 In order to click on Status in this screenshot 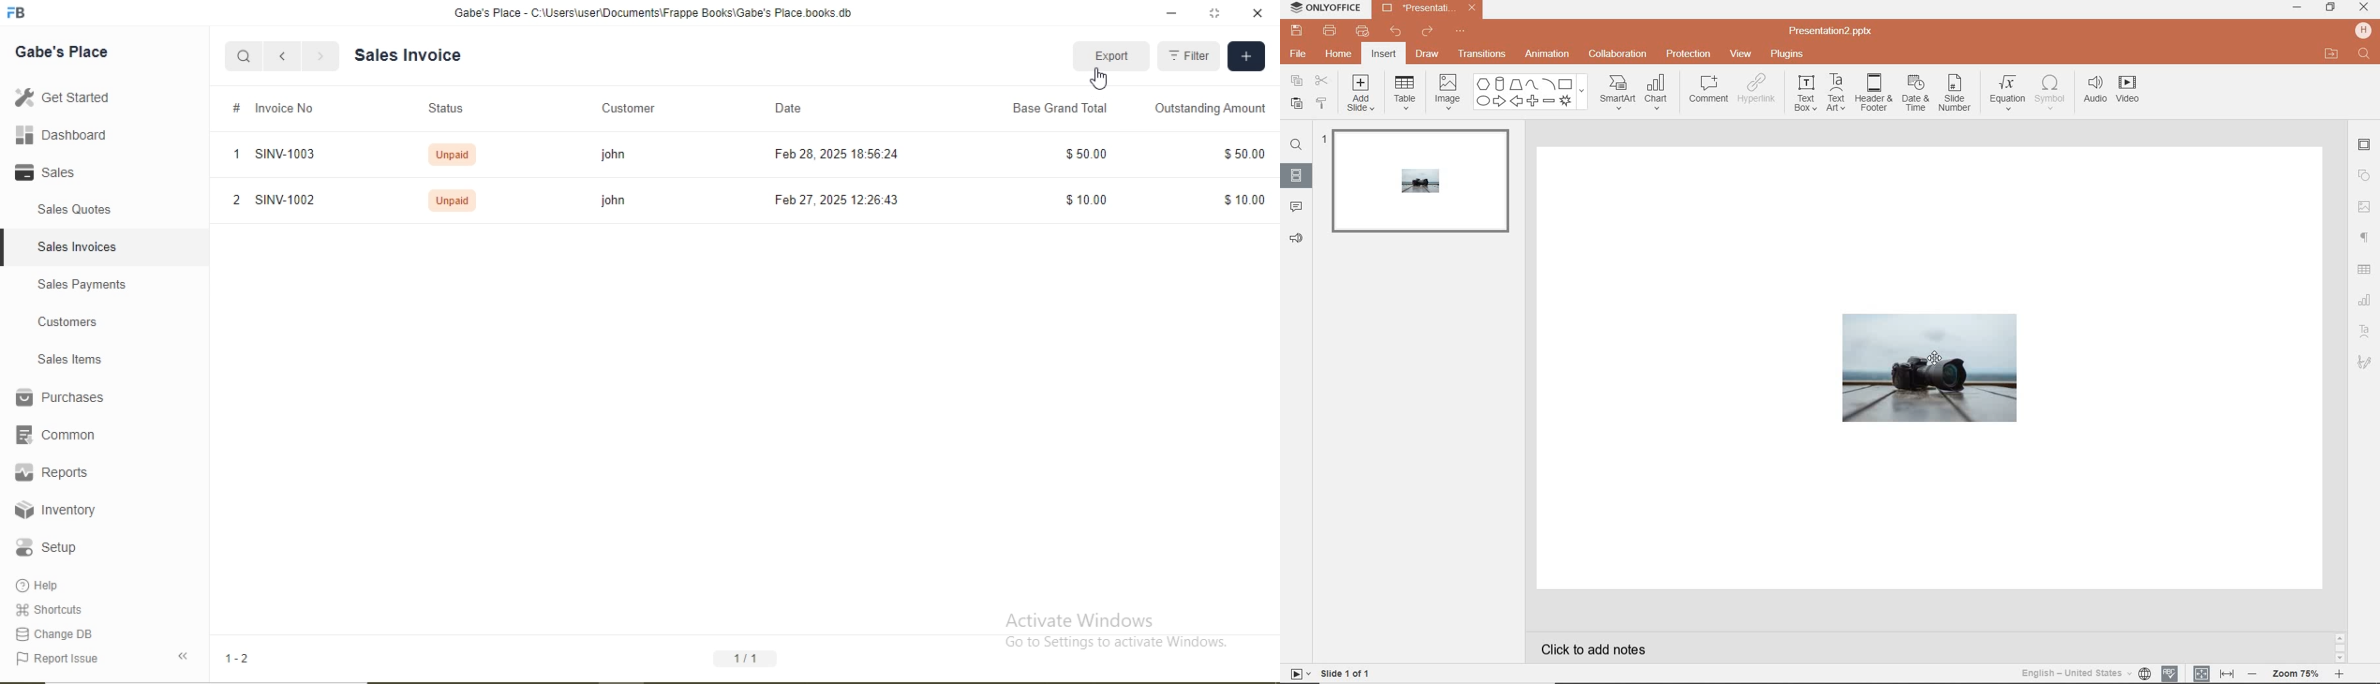, I will do `click(445, 109)`.